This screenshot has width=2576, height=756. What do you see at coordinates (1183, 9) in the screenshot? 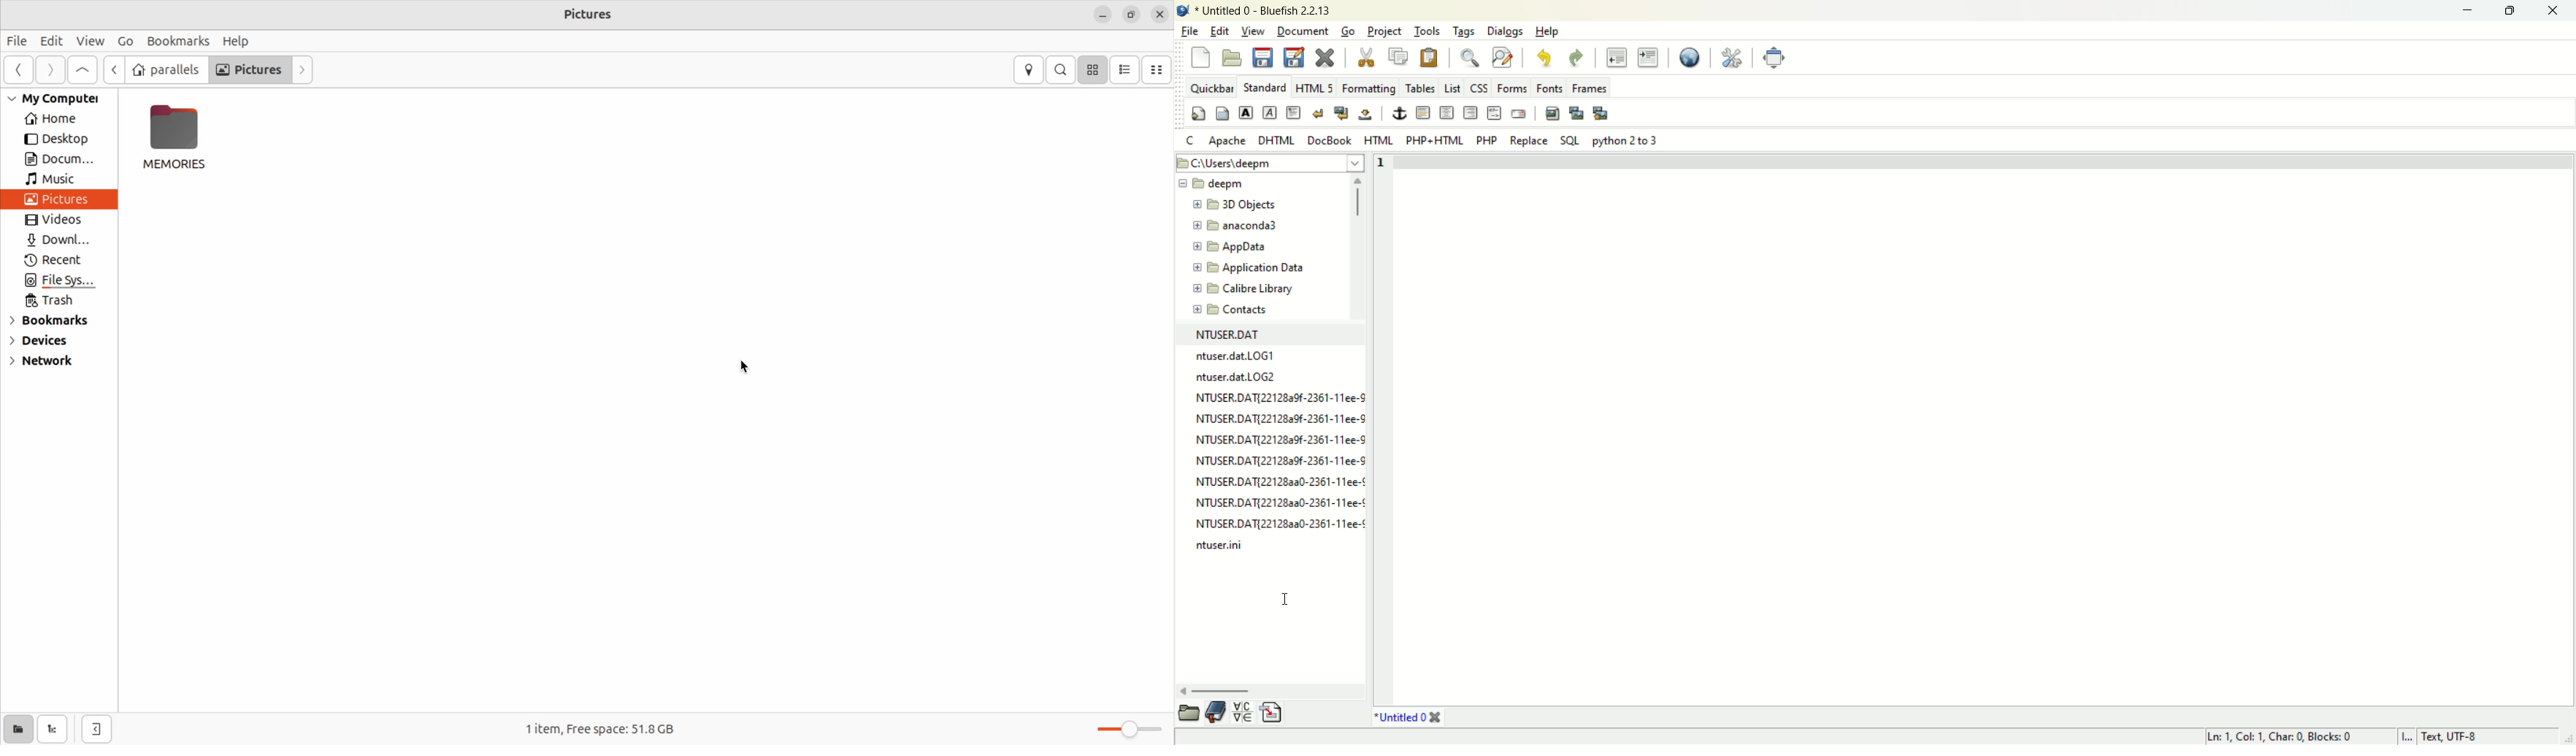
I see `application icon` at bounding box center [1183, 9].